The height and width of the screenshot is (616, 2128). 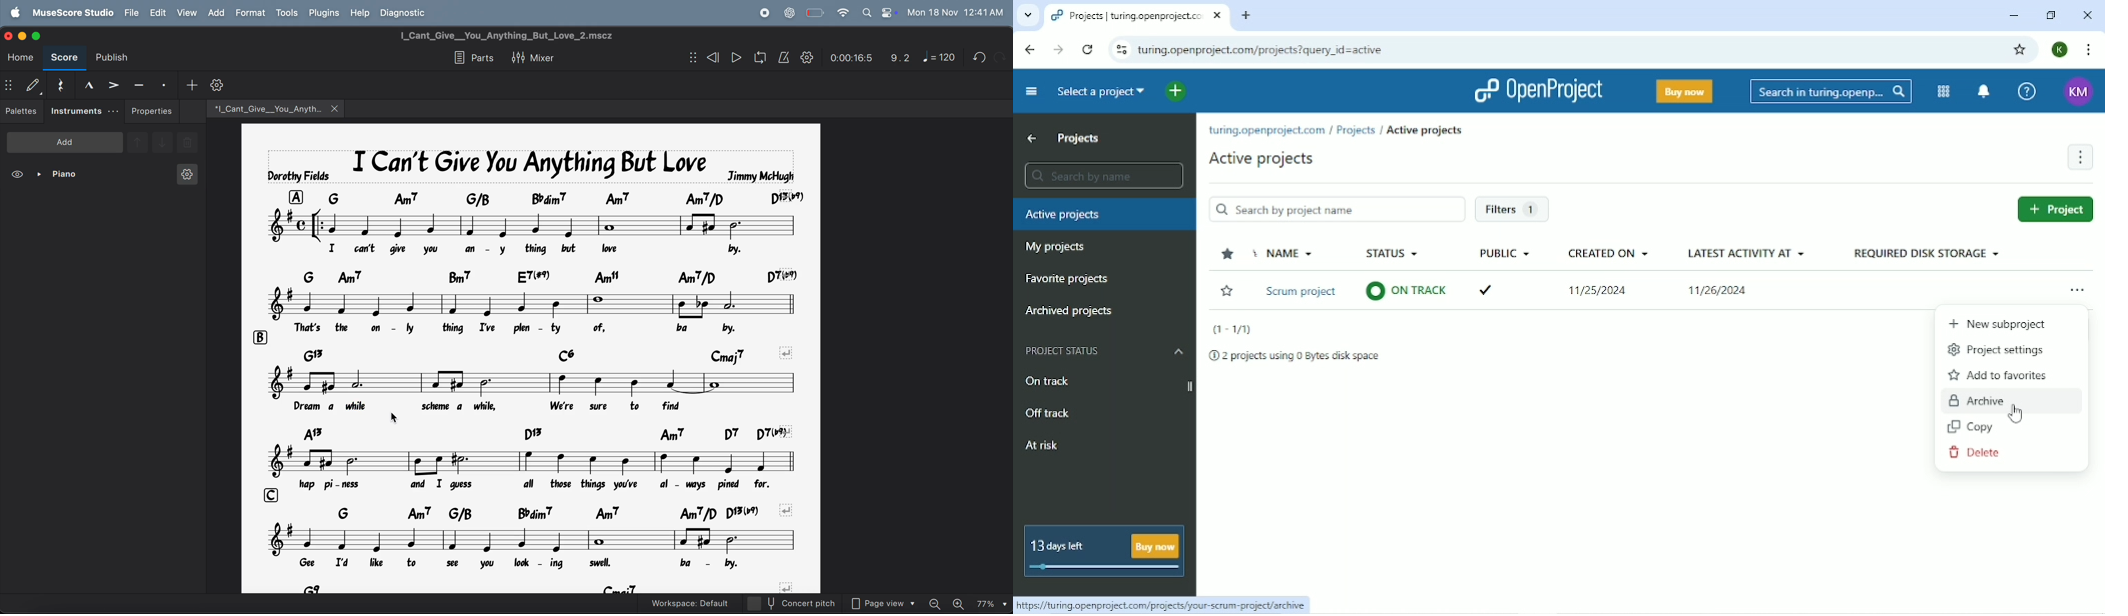 What do you see at coordinates (11, 85) in the screenshot?
I see `show/hide bar` at bounding box center [11, 85].